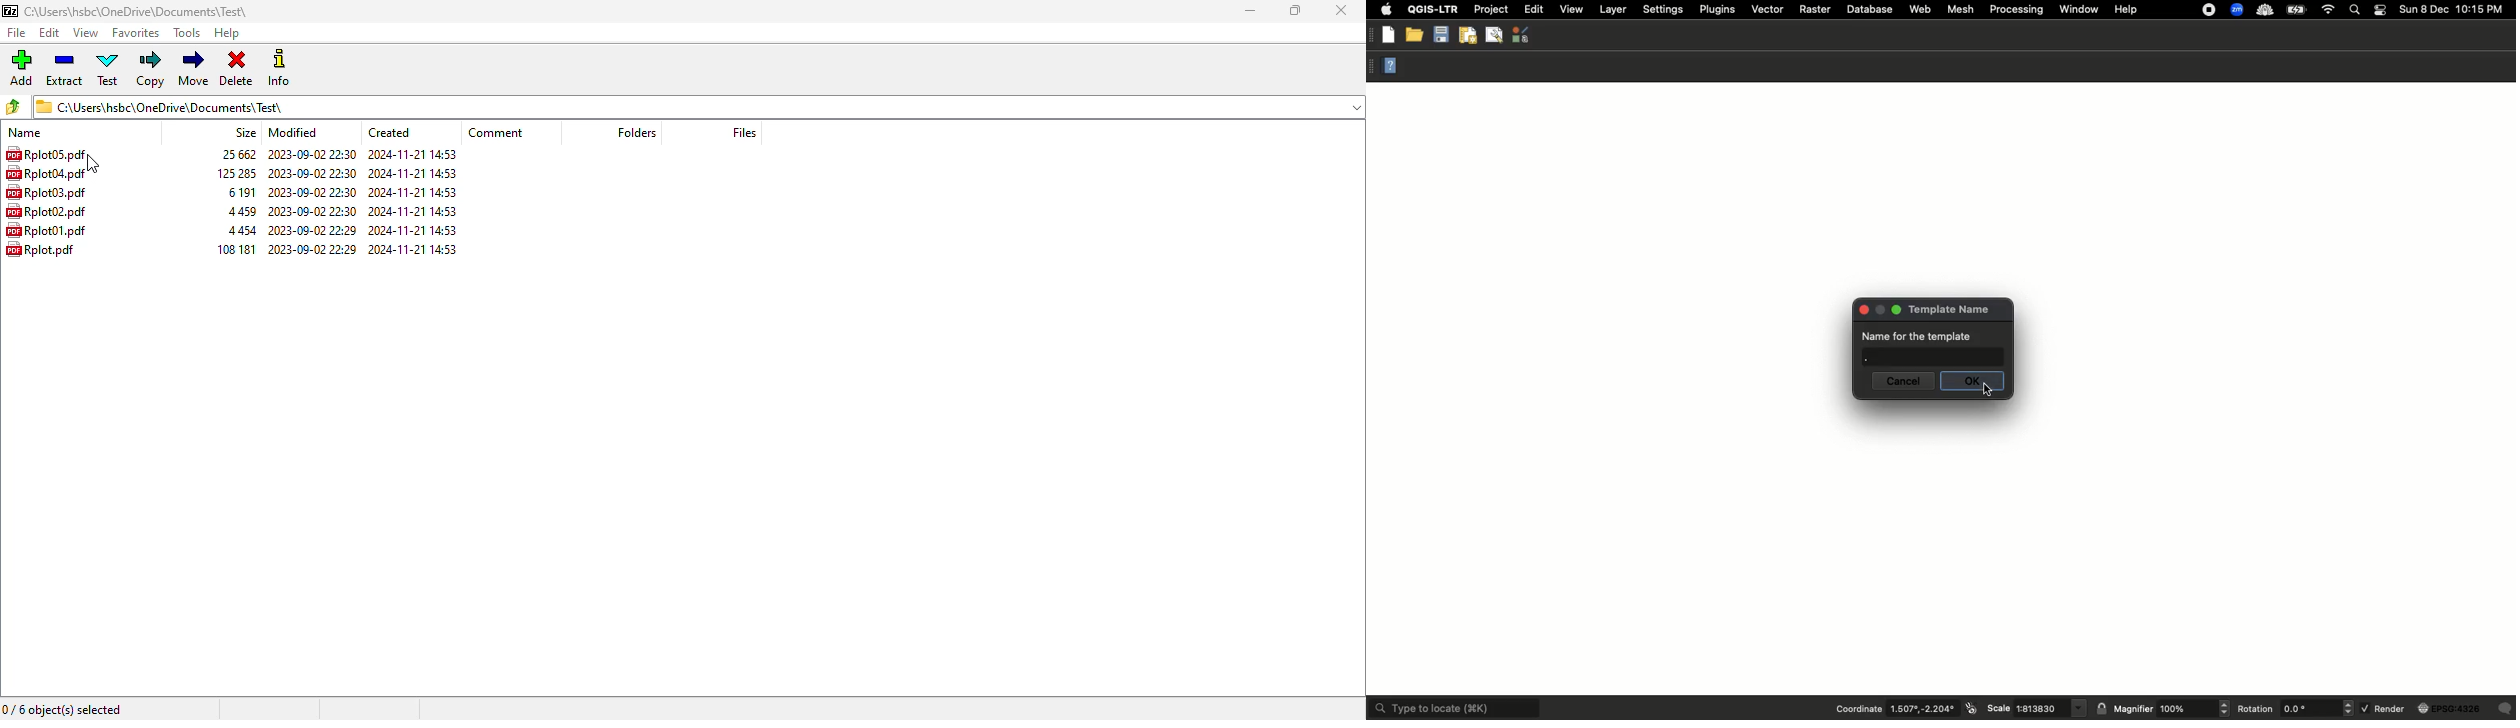 Image resolution: width=2520 pixels, height=728 pixels. What do you see at coordinates (412, 154) in the screenshot?
I see `created date and time` at bounding box center [412, 154].